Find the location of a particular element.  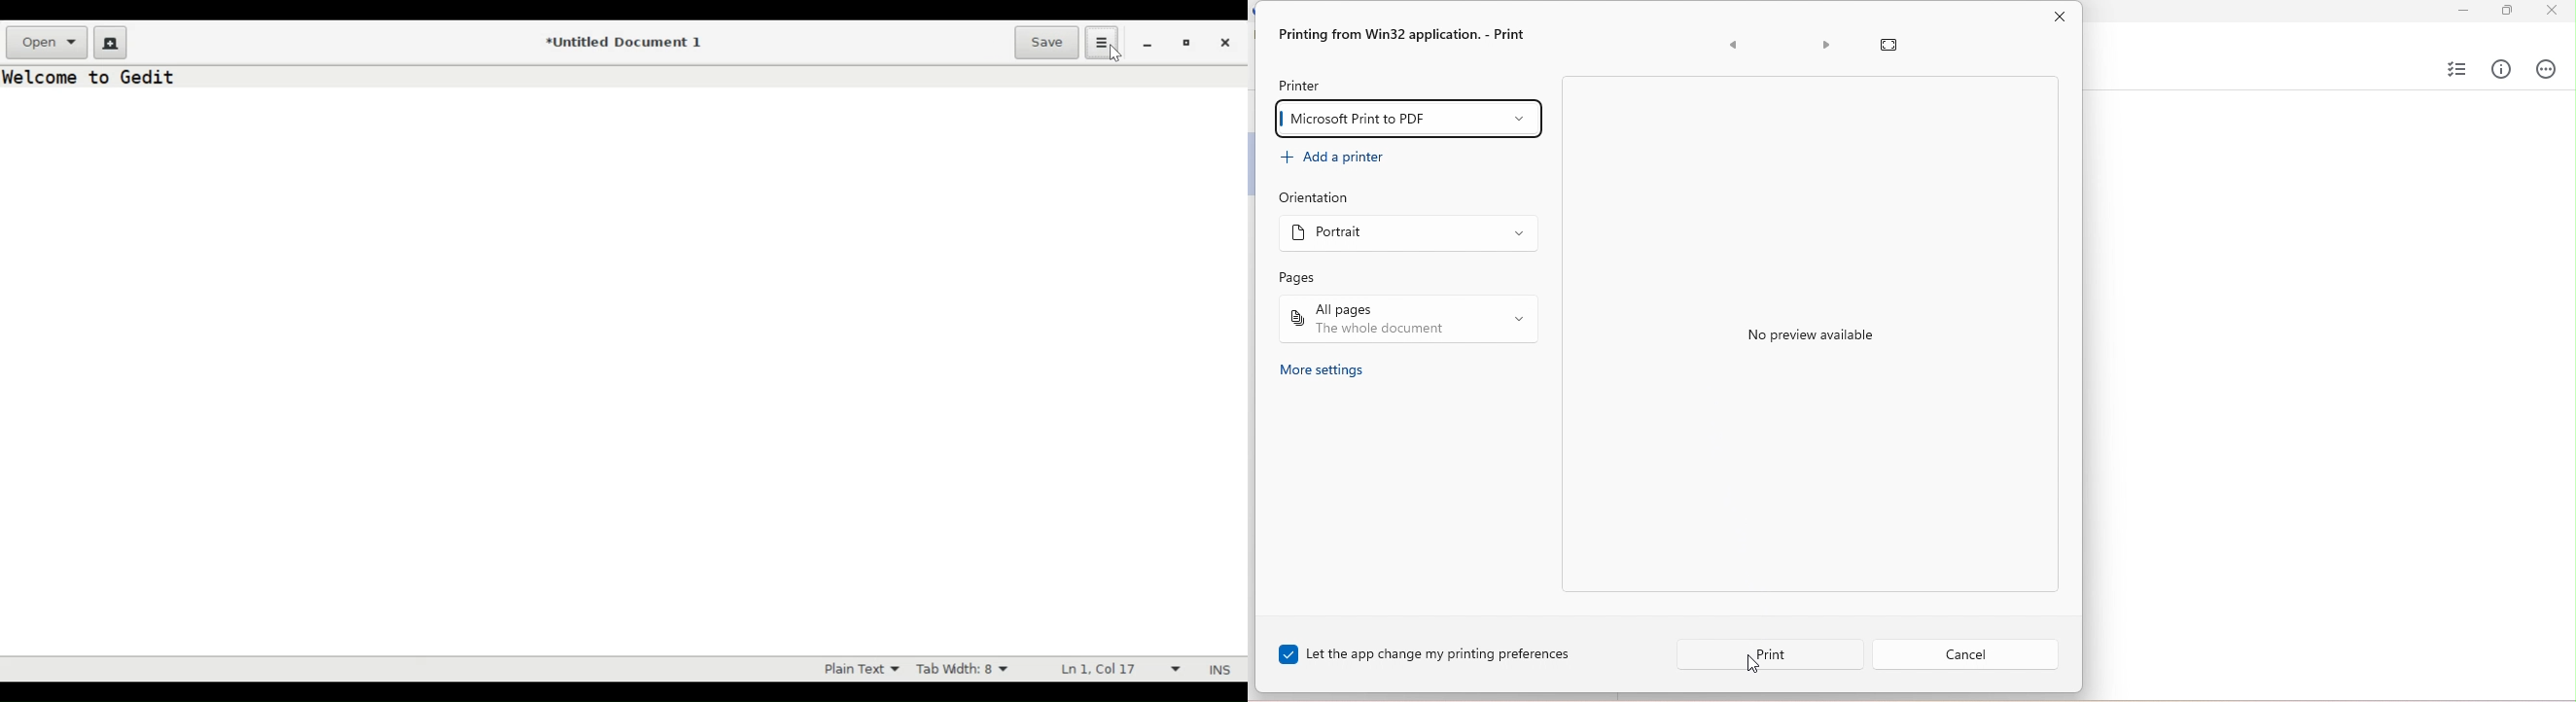

select checklist is located at coordinates (2453, 69).